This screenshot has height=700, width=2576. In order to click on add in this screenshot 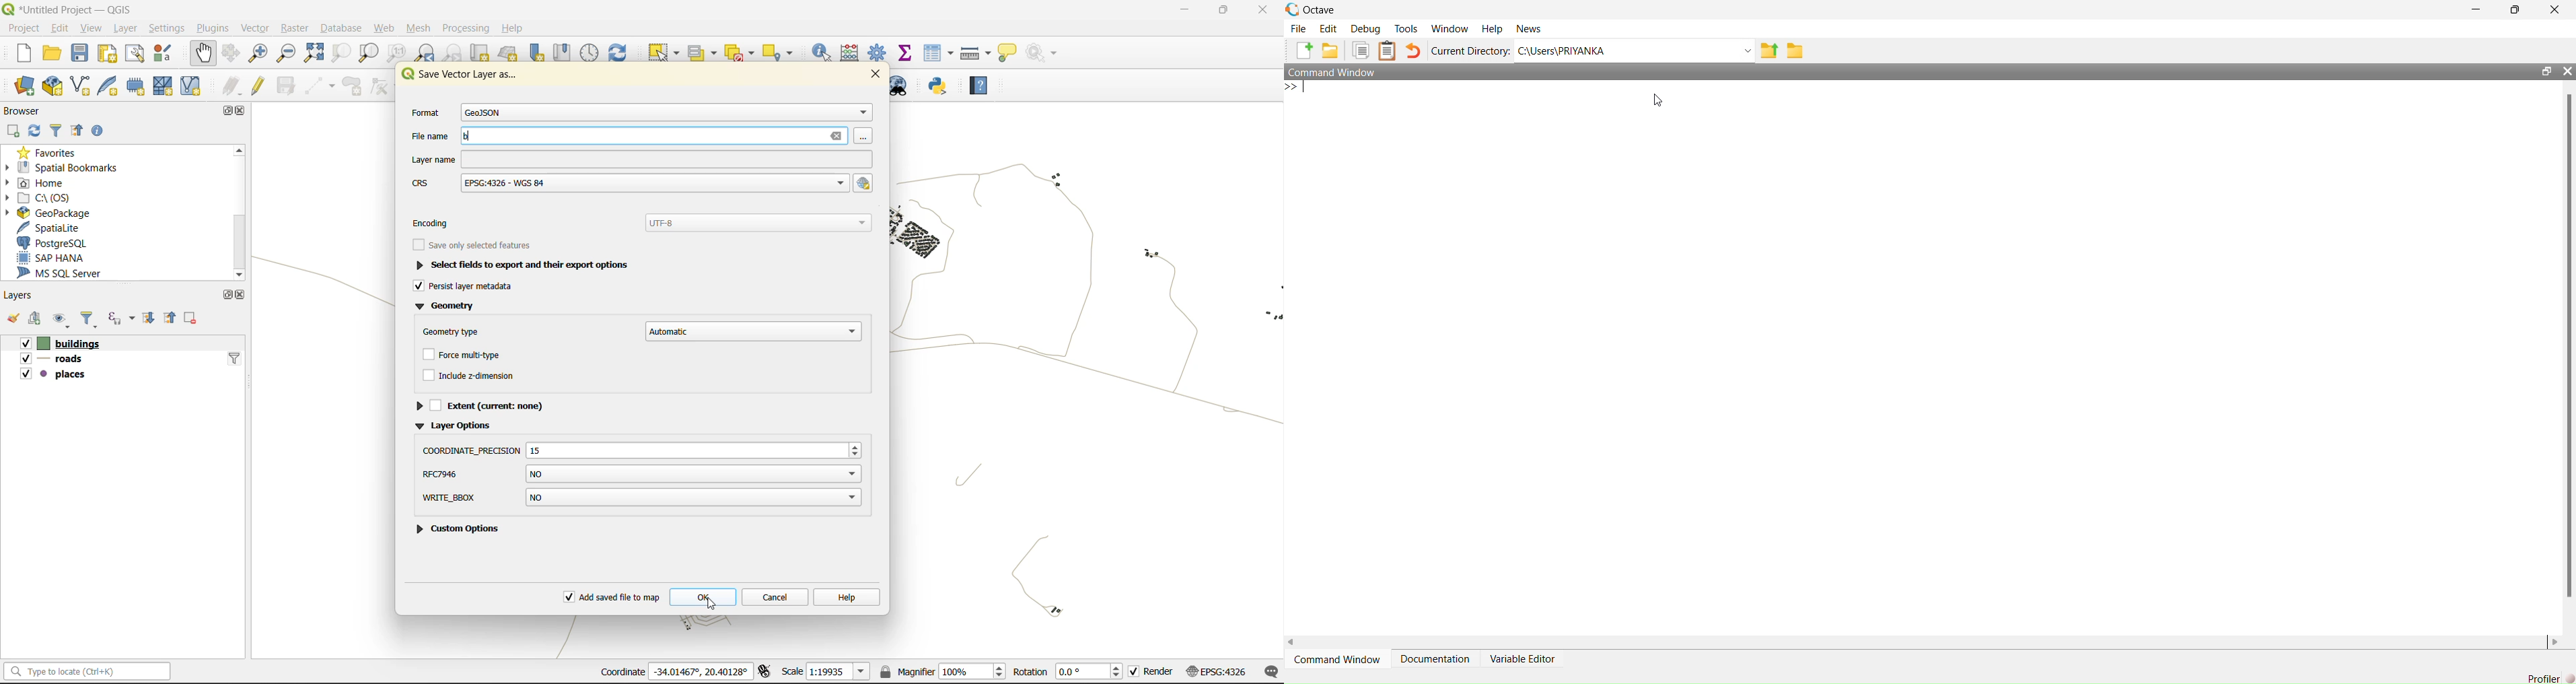, I will do `click(35, 319)`.